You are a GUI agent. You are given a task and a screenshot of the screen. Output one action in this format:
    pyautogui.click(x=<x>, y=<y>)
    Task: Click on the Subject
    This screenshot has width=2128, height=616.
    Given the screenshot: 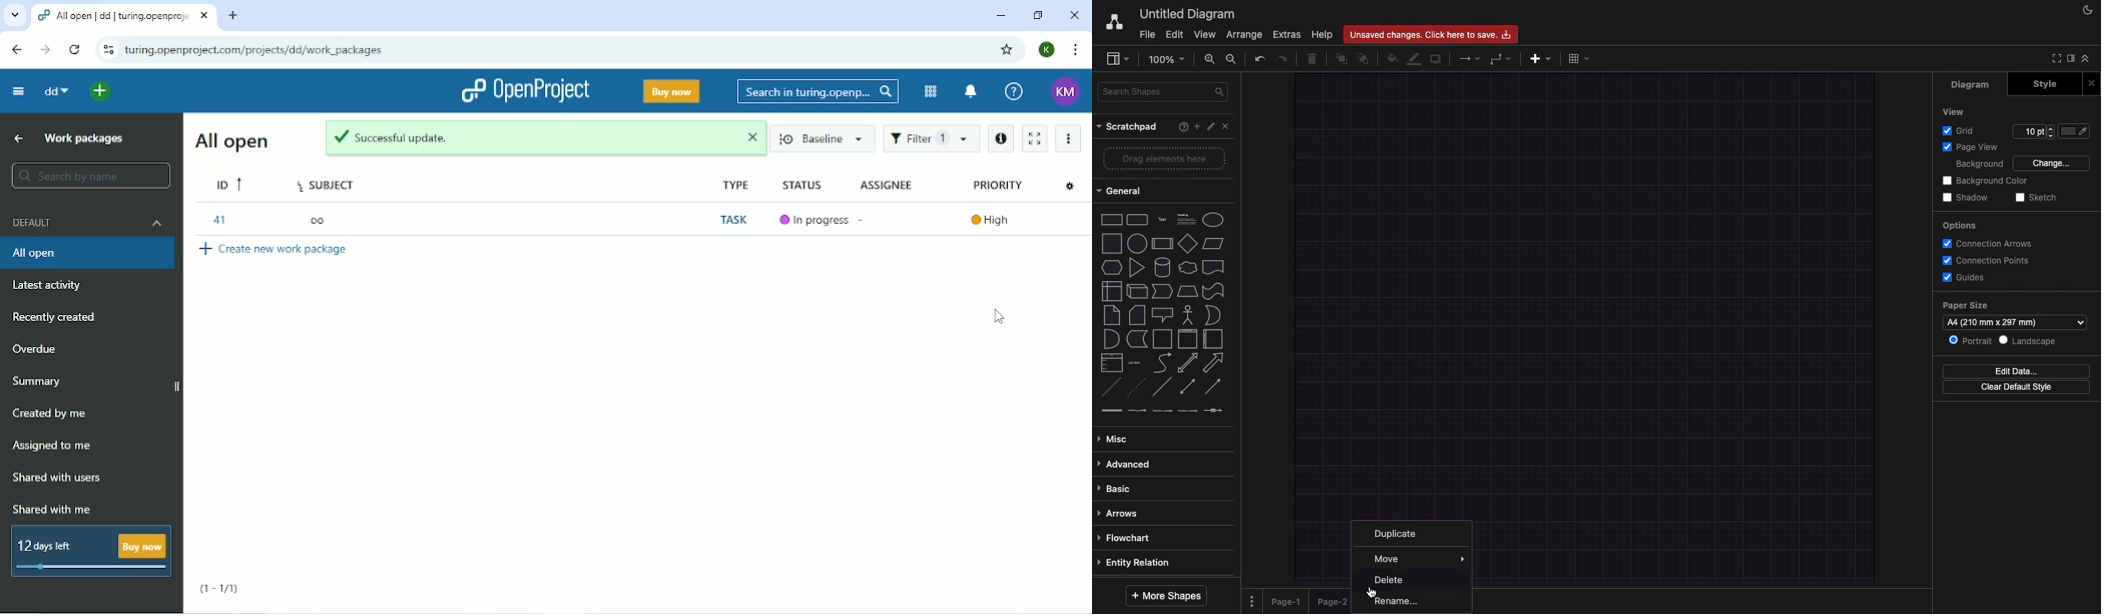 What is the action you would take?
    pyautogui.click(x=326, y=184)
    